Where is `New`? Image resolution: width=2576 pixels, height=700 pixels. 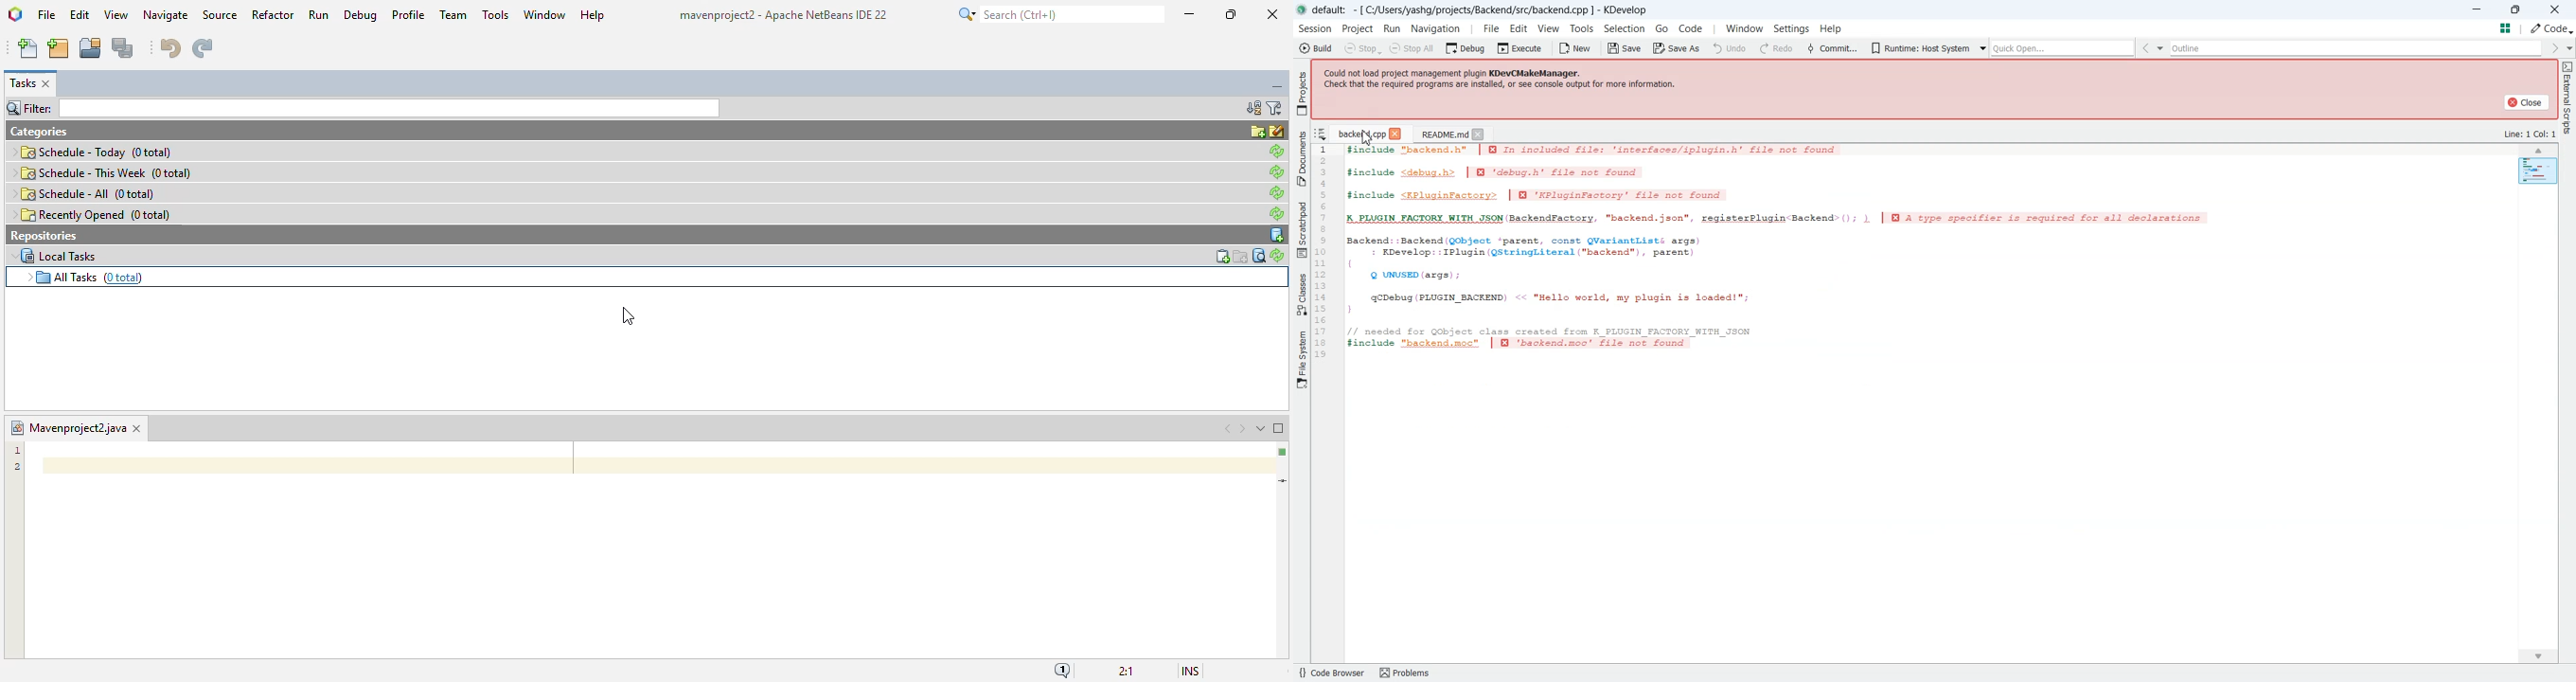
New is located at coordinates (1578, 48).